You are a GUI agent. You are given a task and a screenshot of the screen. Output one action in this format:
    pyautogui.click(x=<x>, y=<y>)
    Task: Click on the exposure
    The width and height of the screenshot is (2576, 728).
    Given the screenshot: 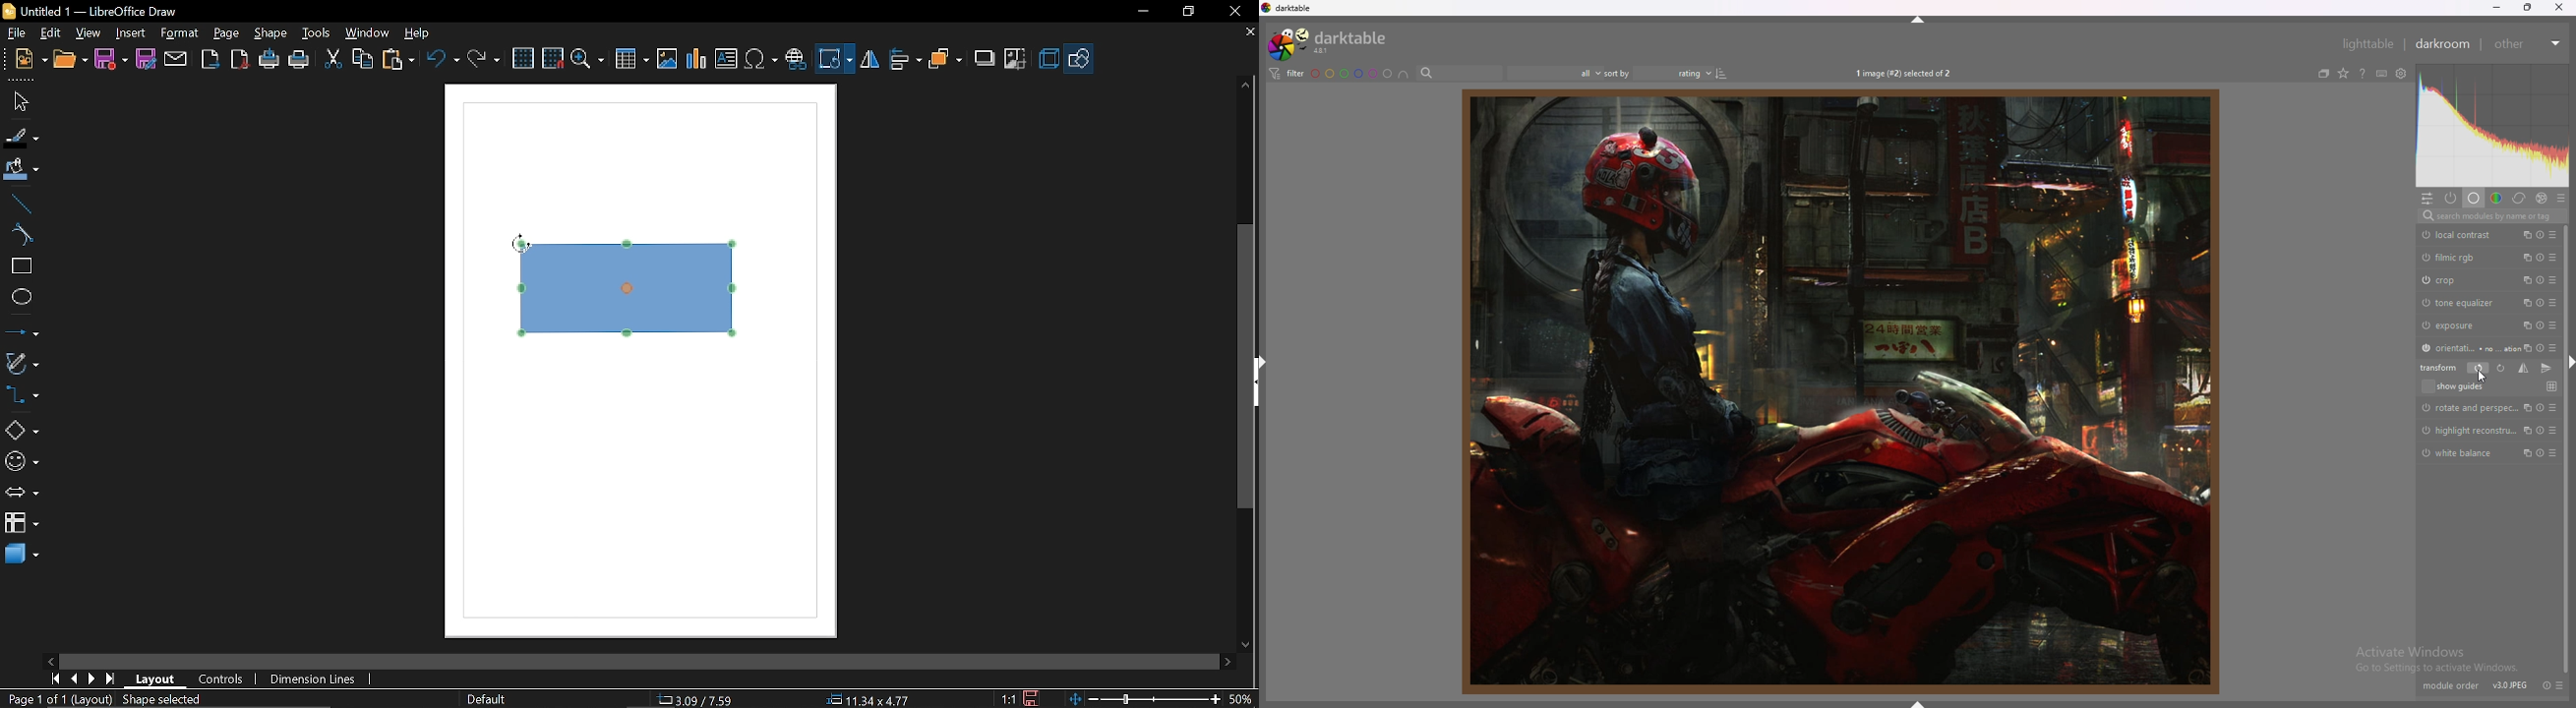 What is the action you would take?
    pyautogui.click(x=2454, y=325)
    